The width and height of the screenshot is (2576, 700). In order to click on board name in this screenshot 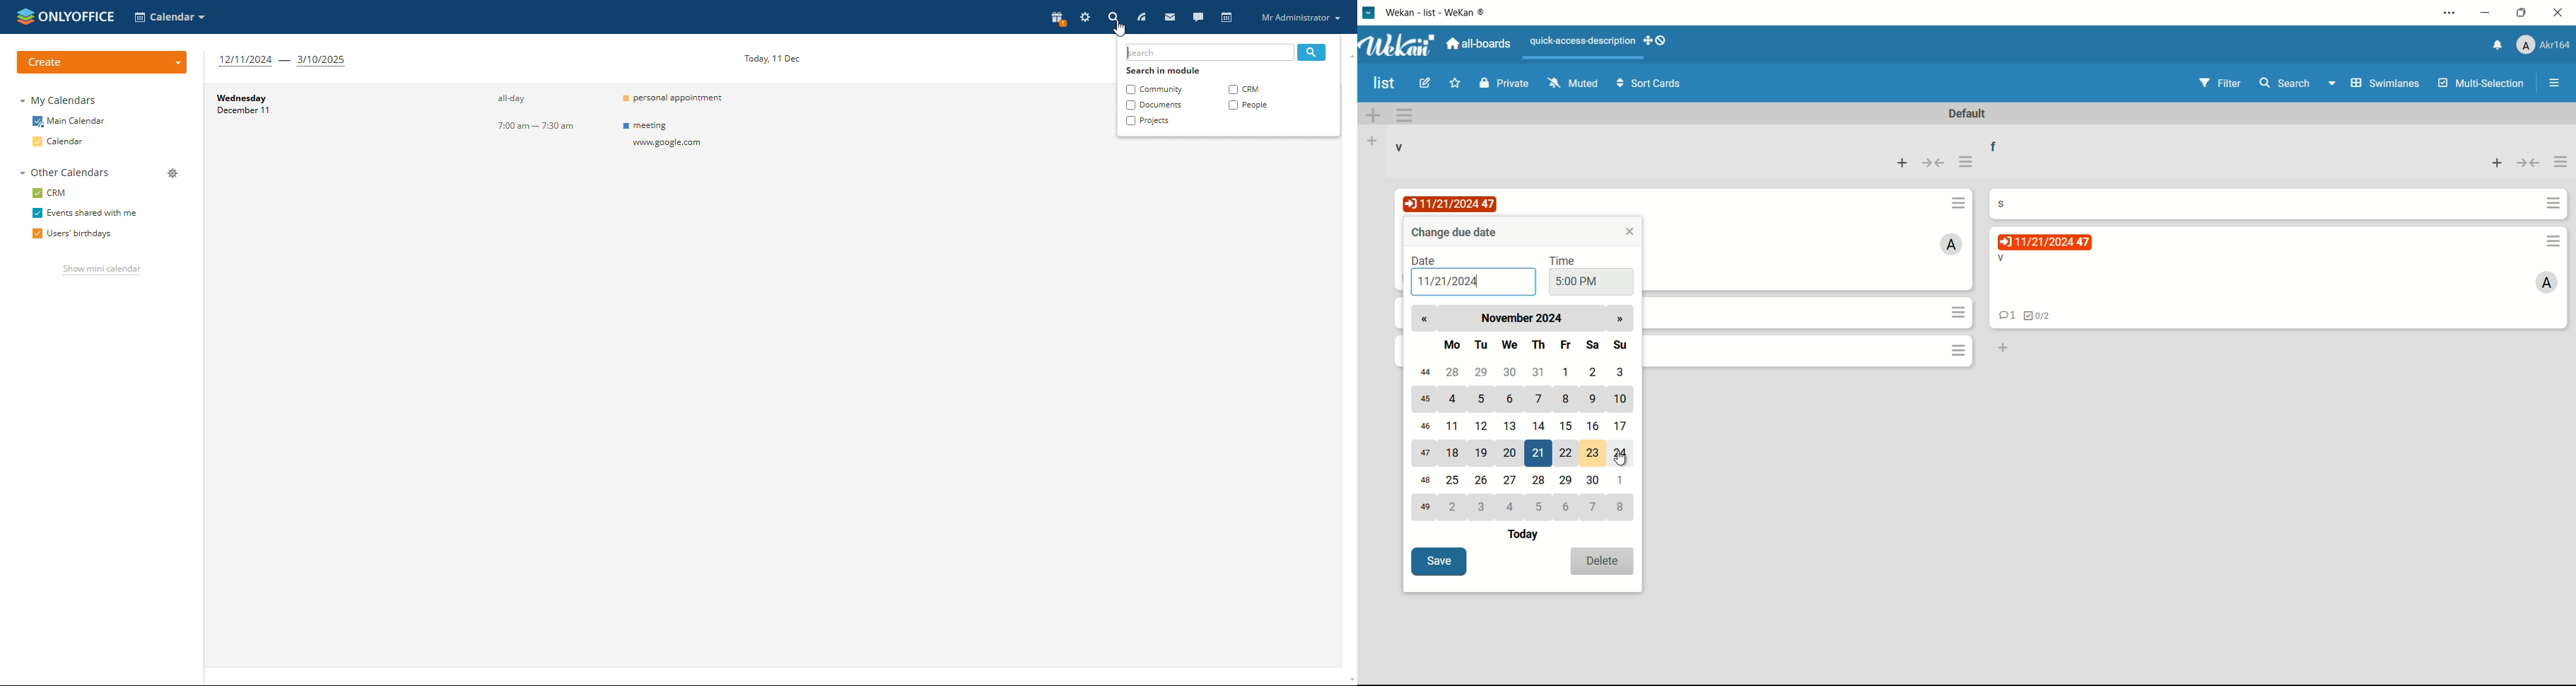, I will do `click(1385, 83)`.